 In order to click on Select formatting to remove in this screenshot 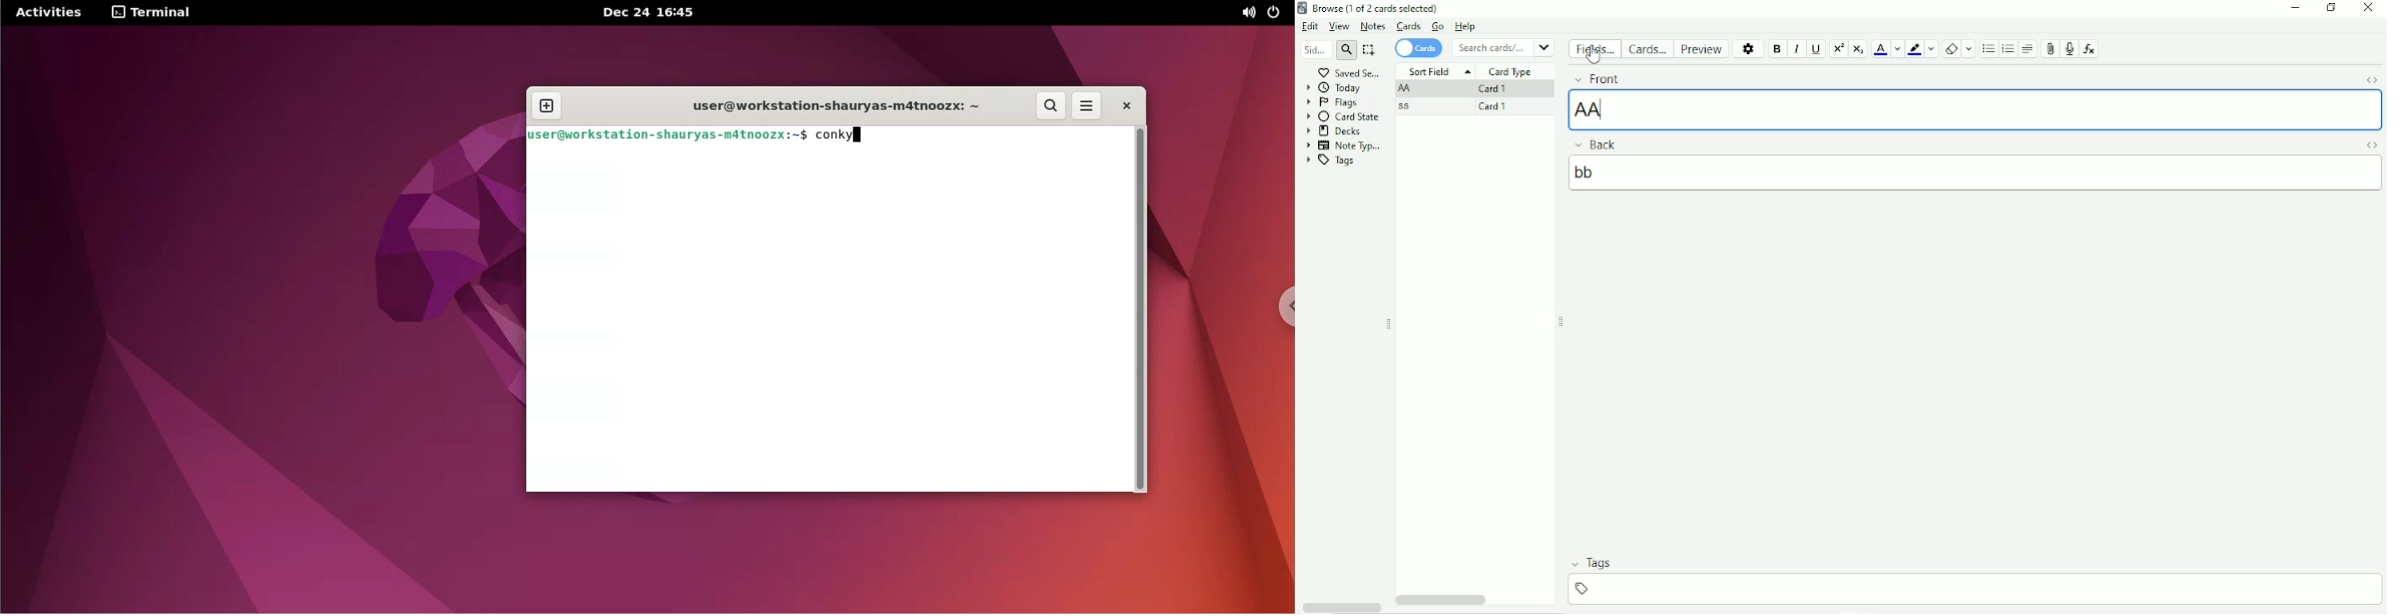, I will do `click(1969, 49)`.